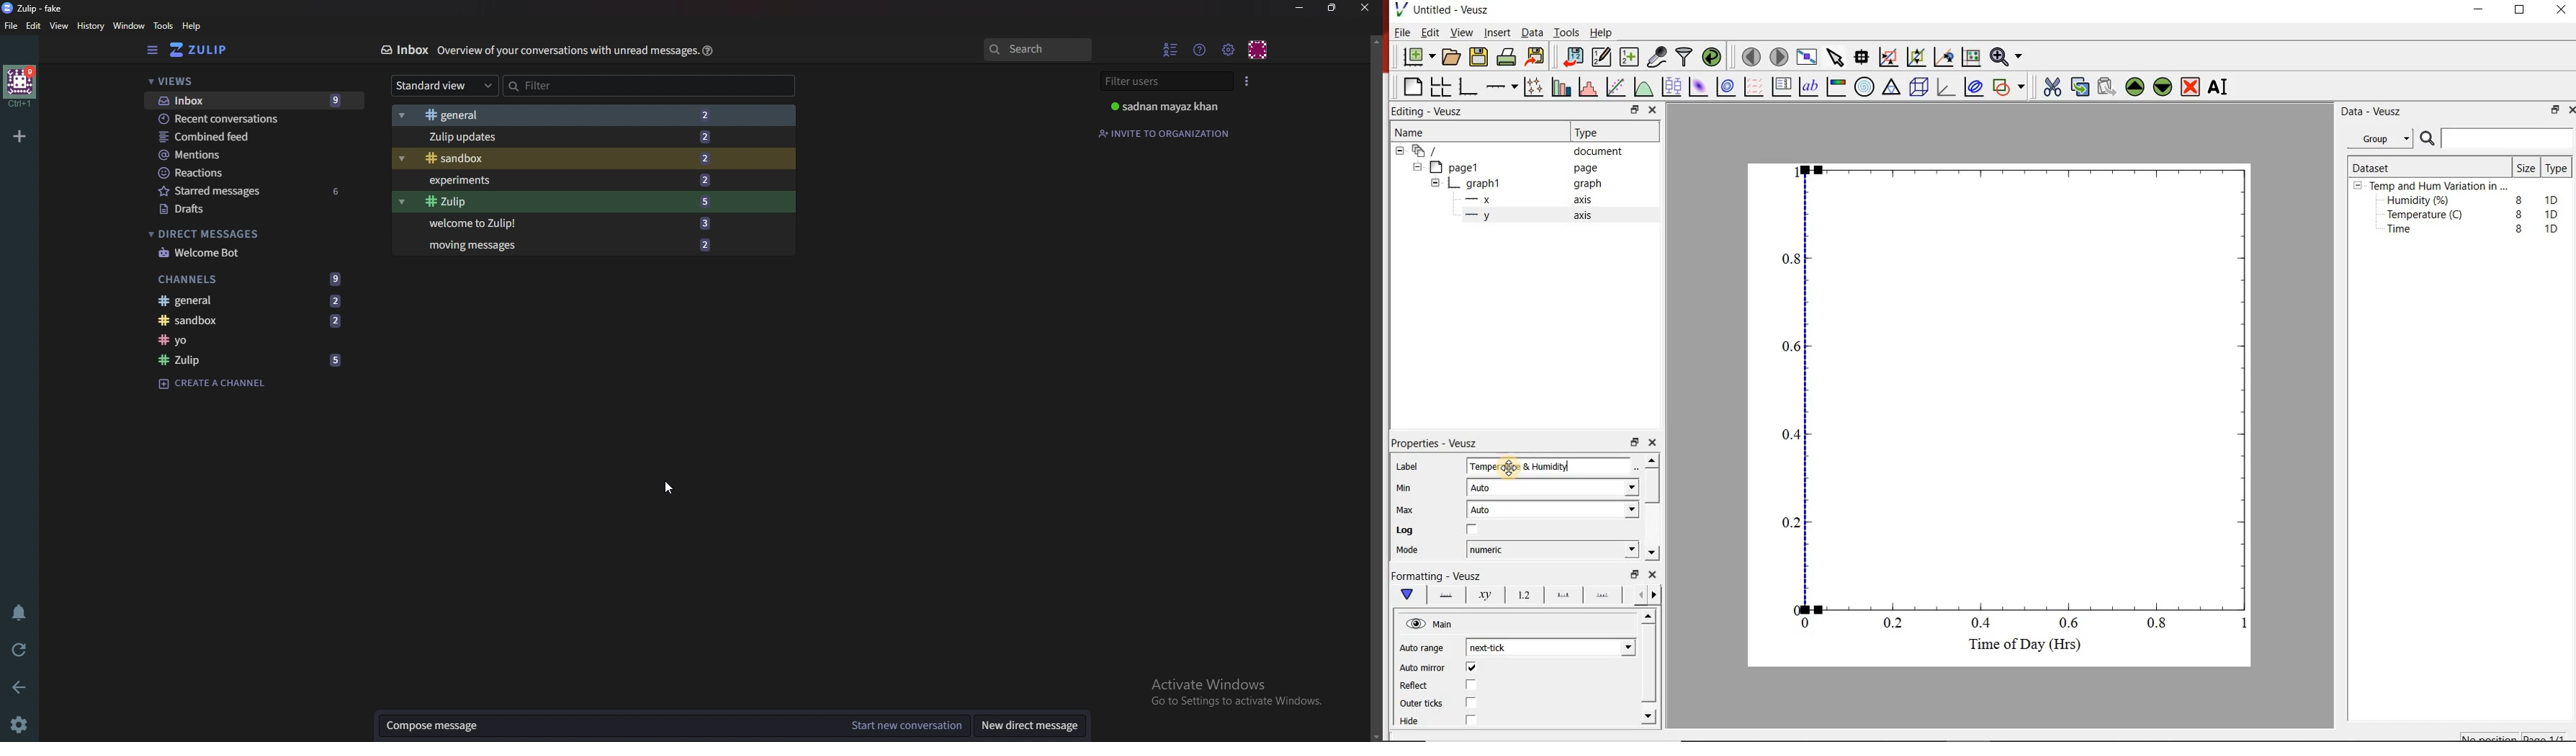 This screenshot has height=756, width=2576. I want to click on filter data, so click(1685, 58).